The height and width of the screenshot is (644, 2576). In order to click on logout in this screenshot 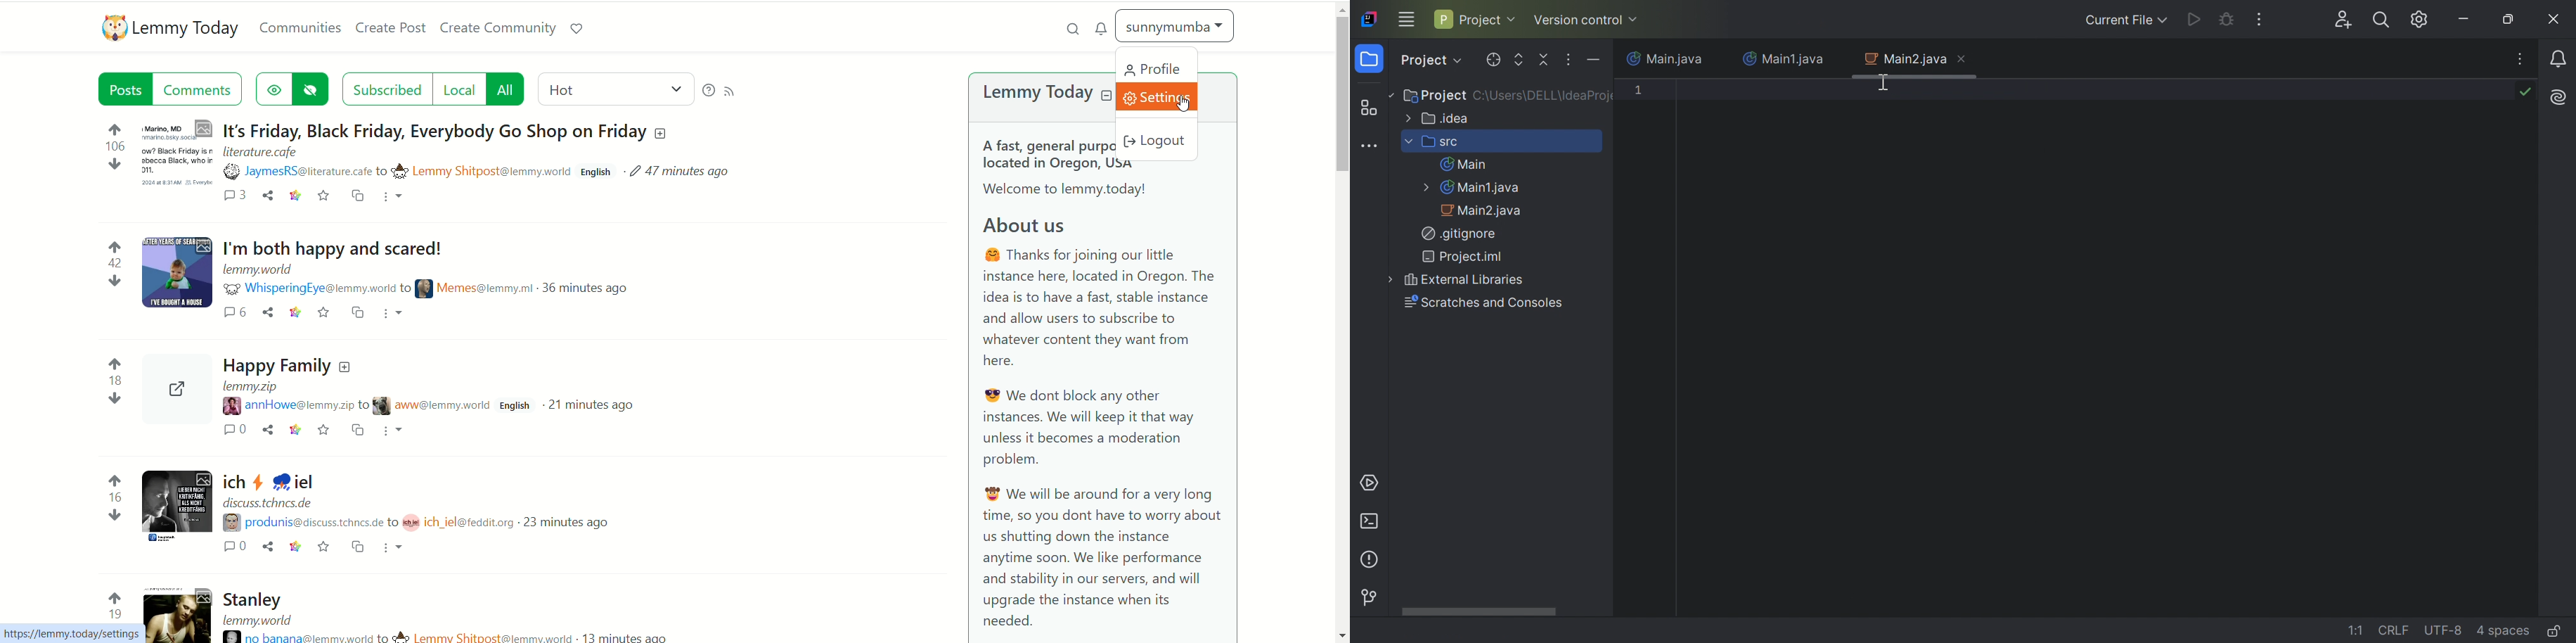, I will do `click(1161, 141)`.